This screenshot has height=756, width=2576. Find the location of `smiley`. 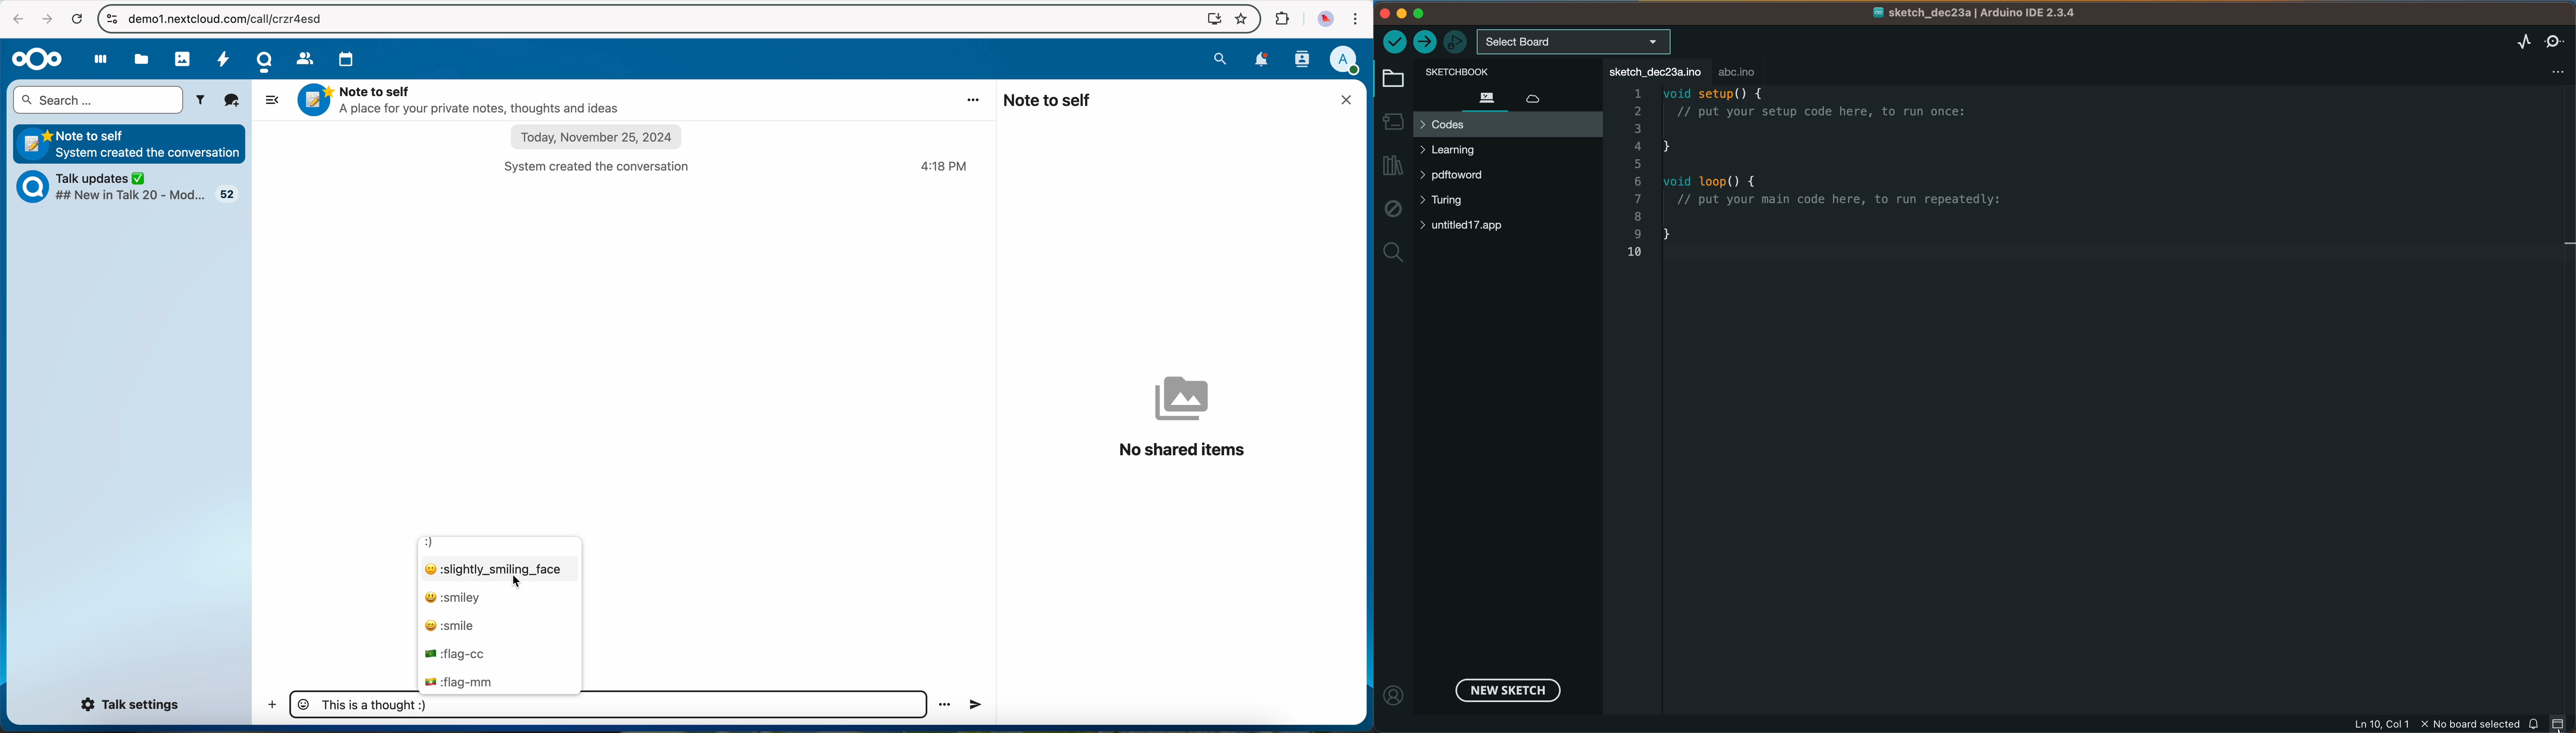

smiley is located at coordinates (457, 598).